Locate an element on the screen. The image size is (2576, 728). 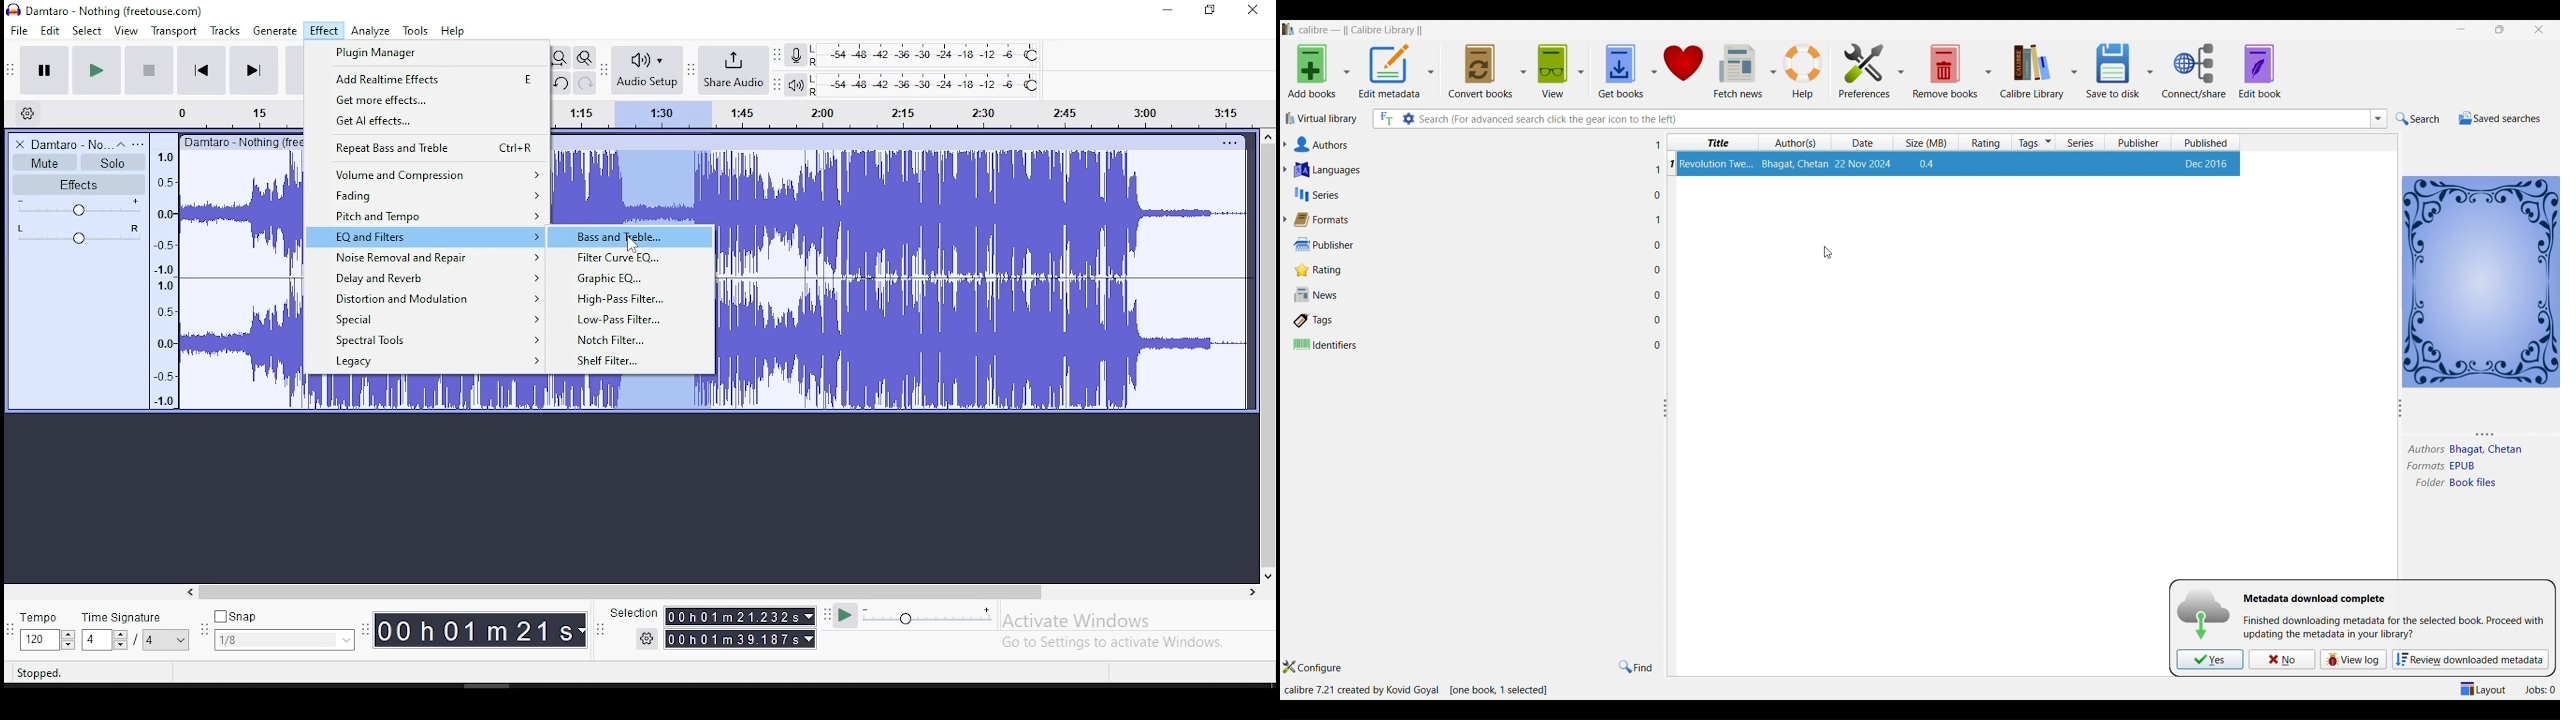
view options dropdown button is located at coordinates (1583, 67).